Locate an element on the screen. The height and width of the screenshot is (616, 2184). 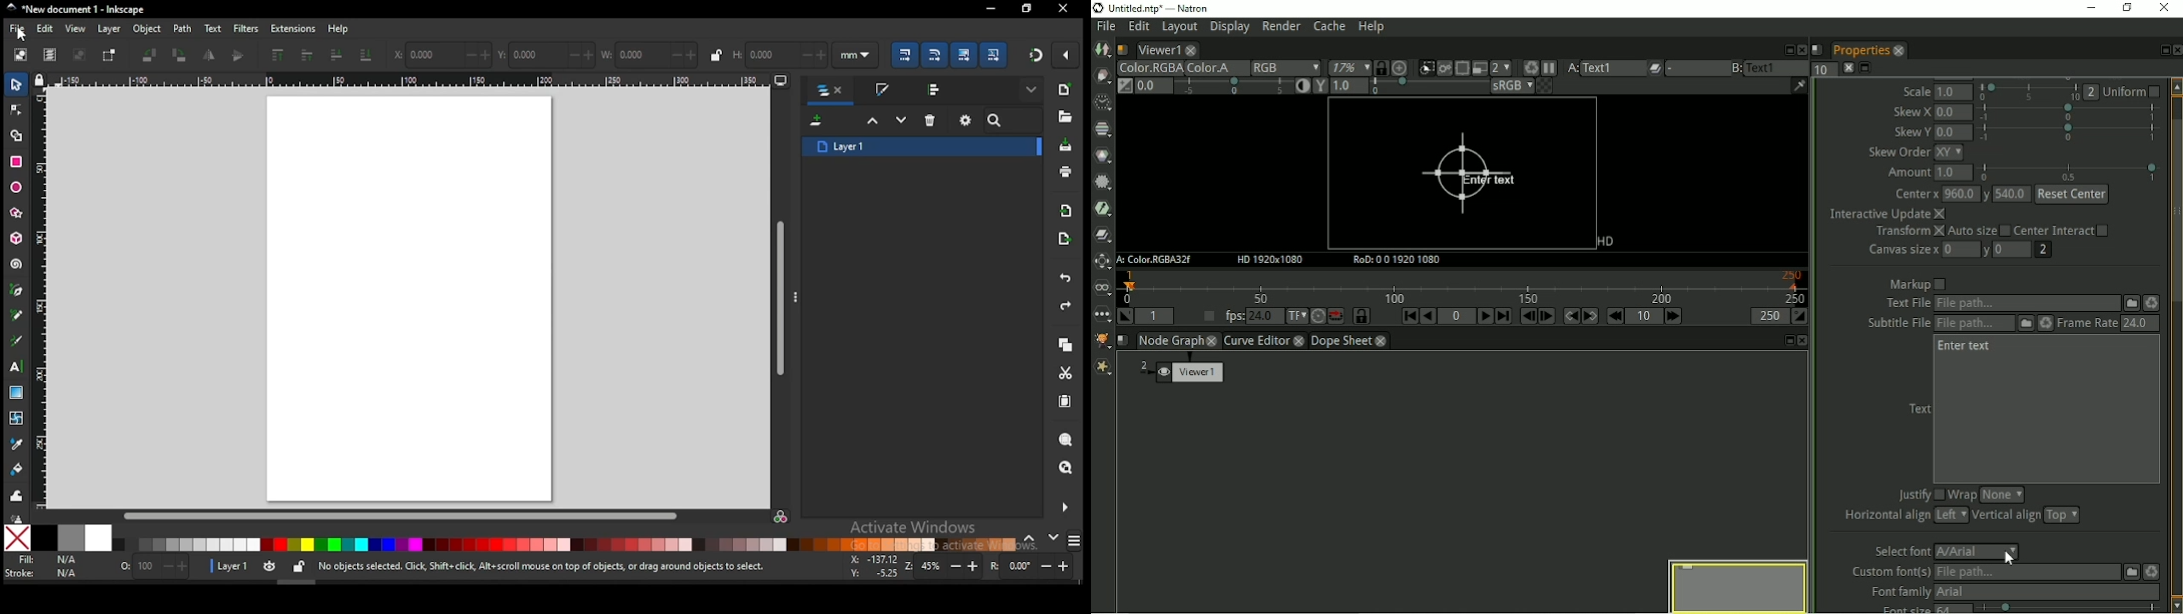
cut is located at coordinates (1066, 373).